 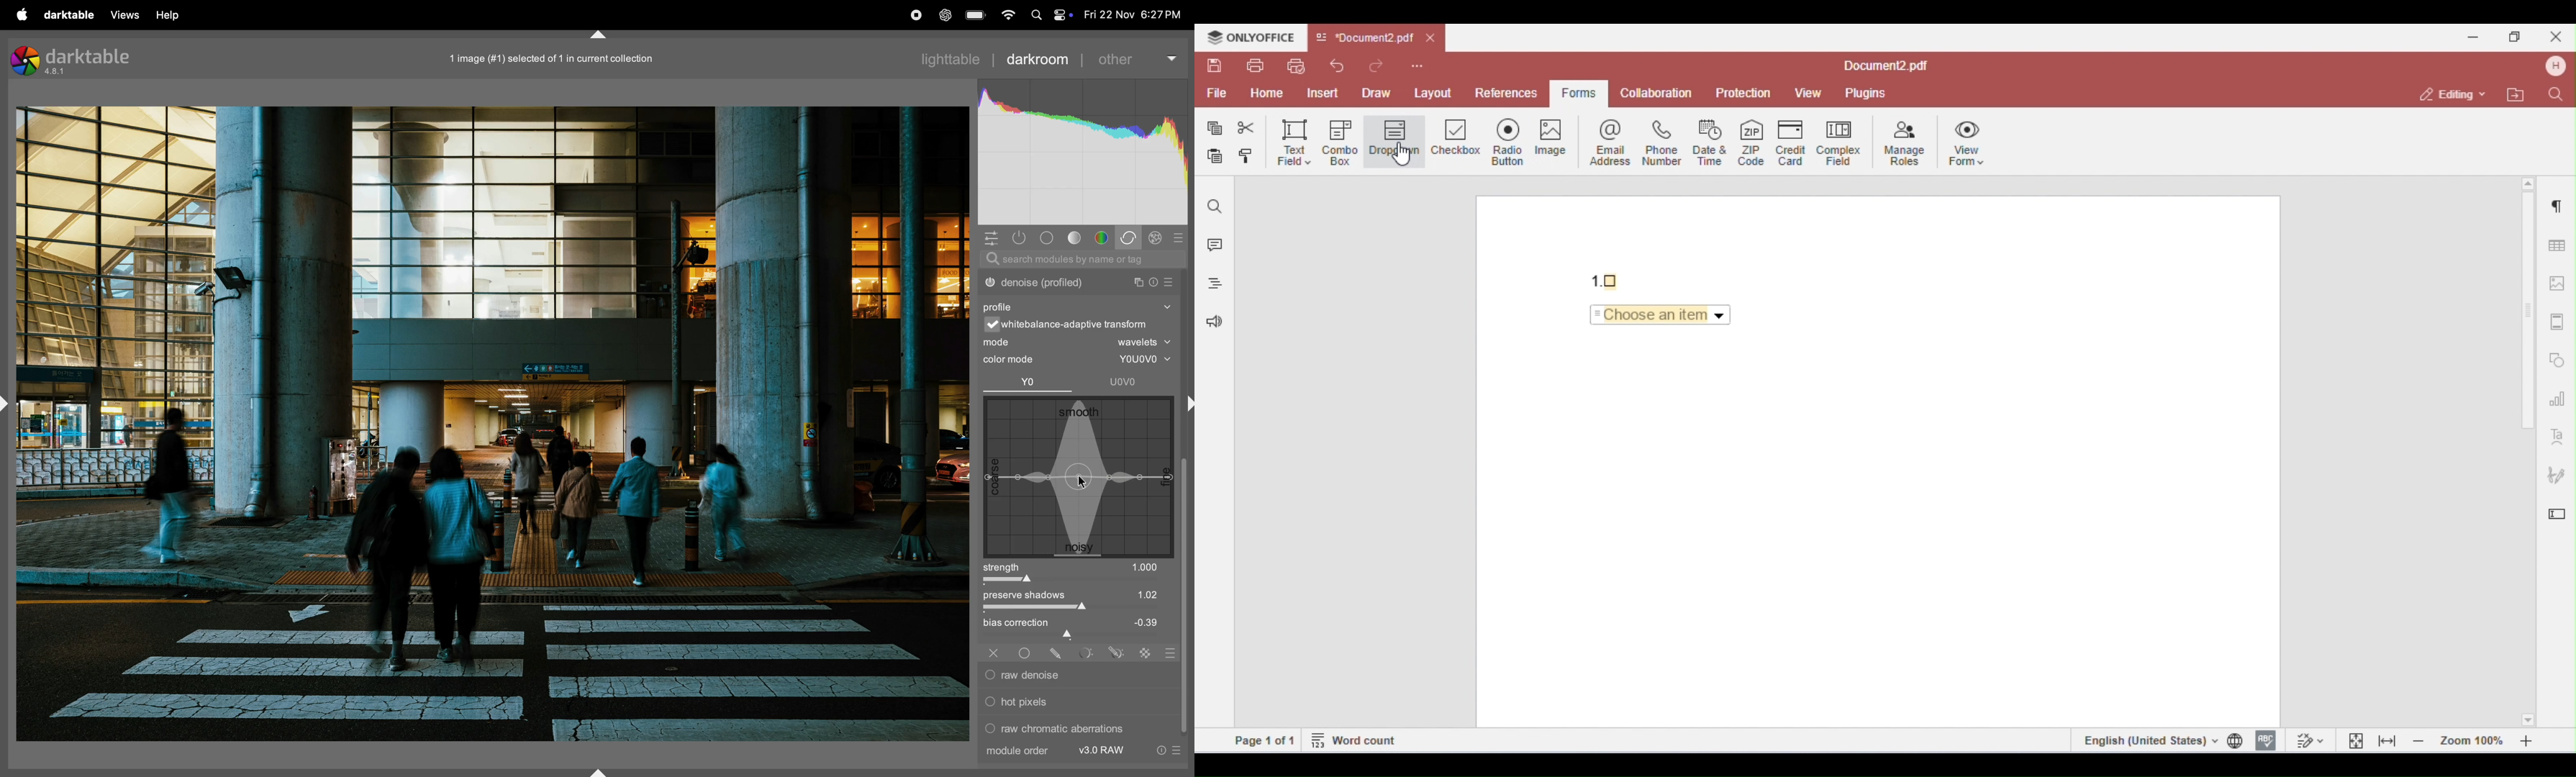 I want to click on parametric mask, so click(x=1088, y=653).